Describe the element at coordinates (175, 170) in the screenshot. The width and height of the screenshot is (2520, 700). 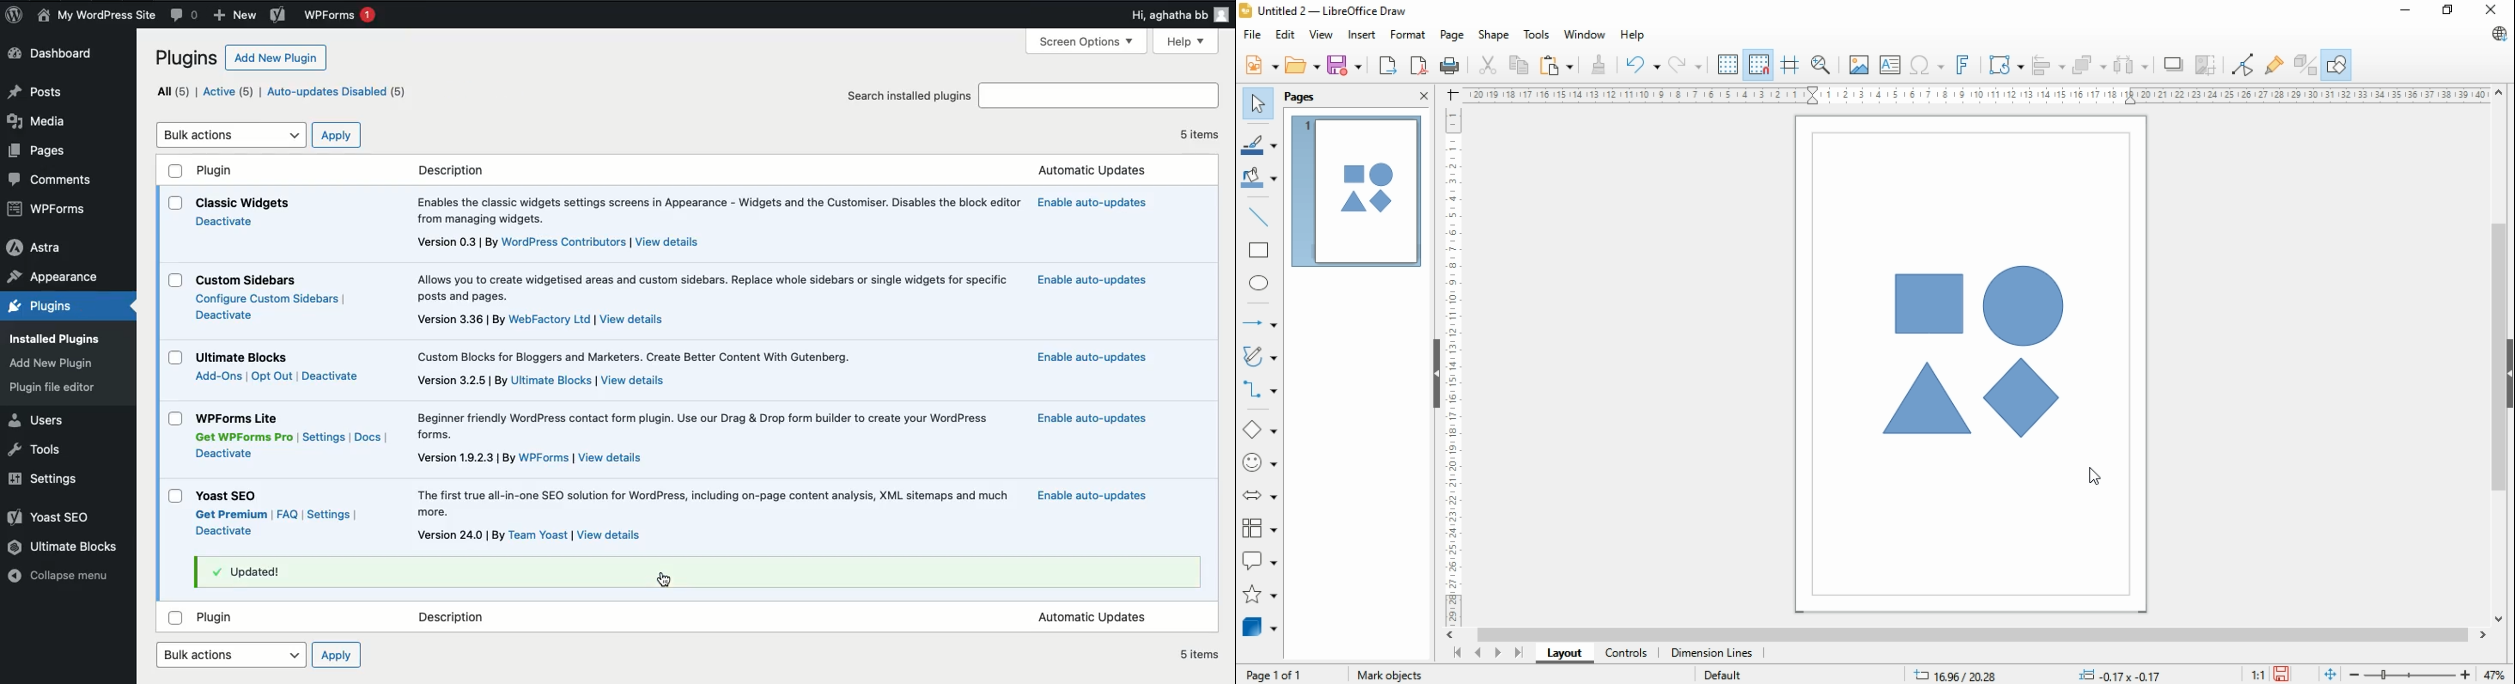
I see `Checkbox` at that location.